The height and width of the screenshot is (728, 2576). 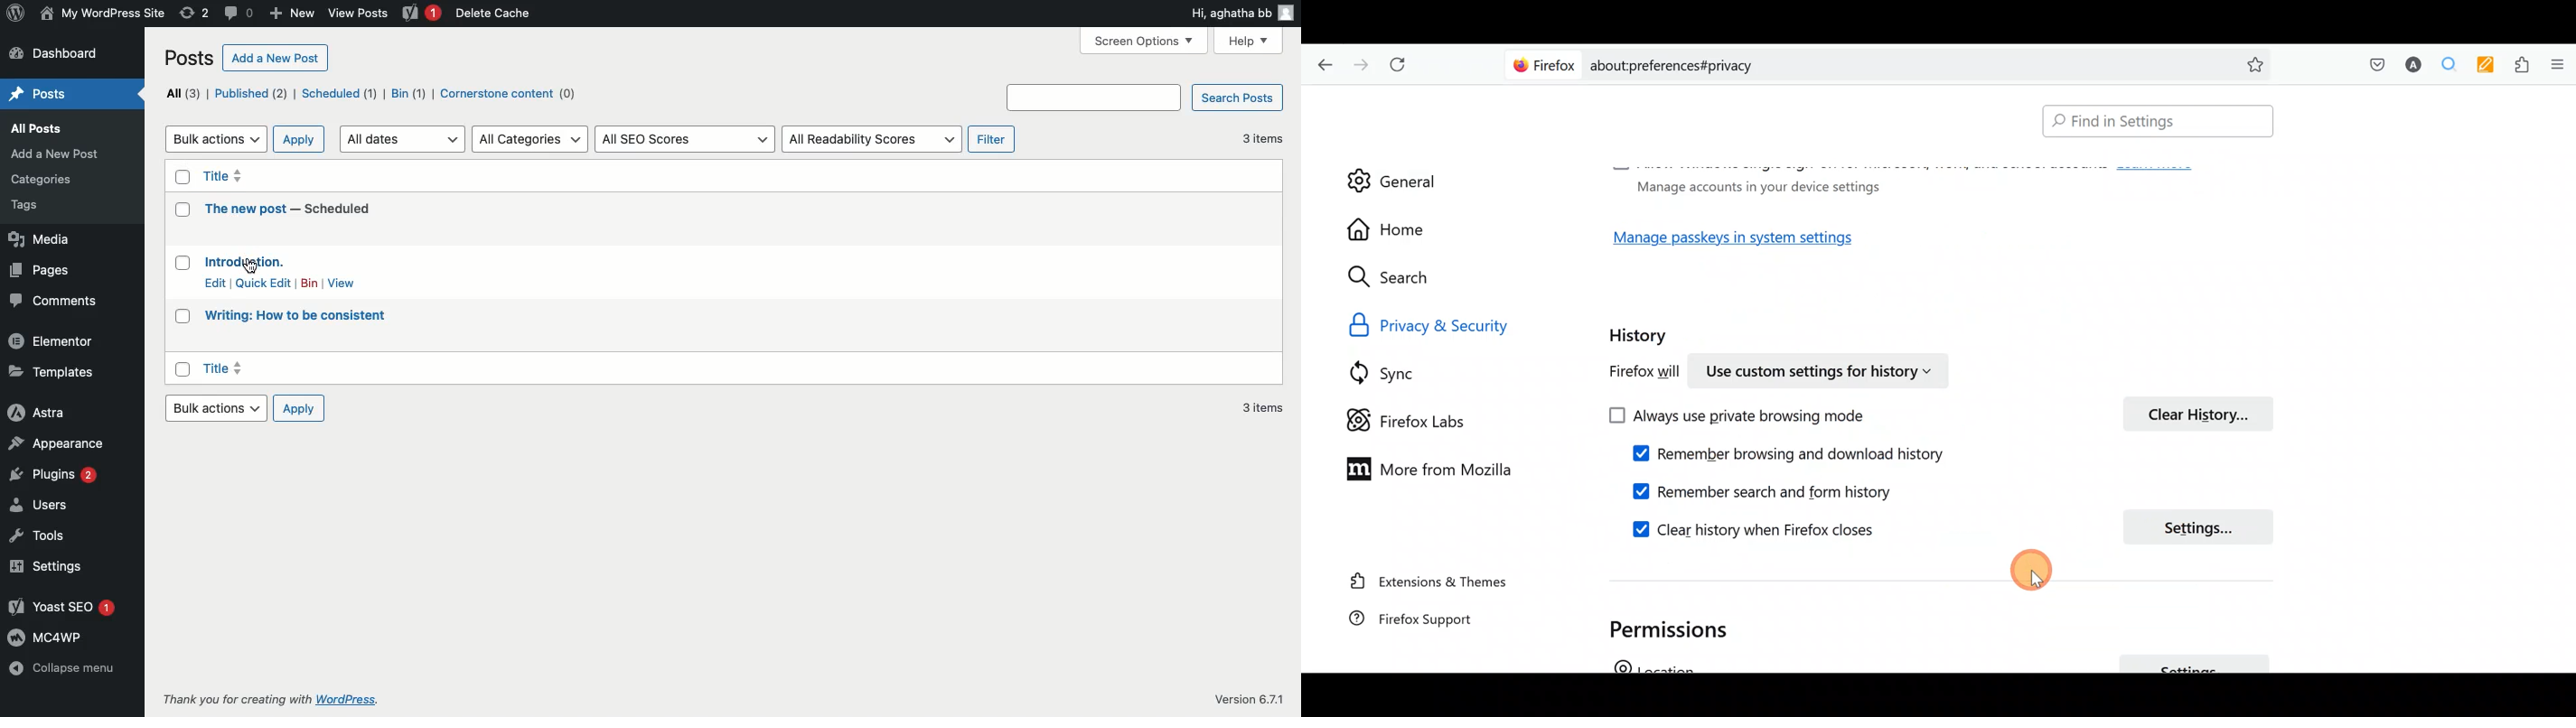 I want to click on checkbox, so click(x=182, y=263).